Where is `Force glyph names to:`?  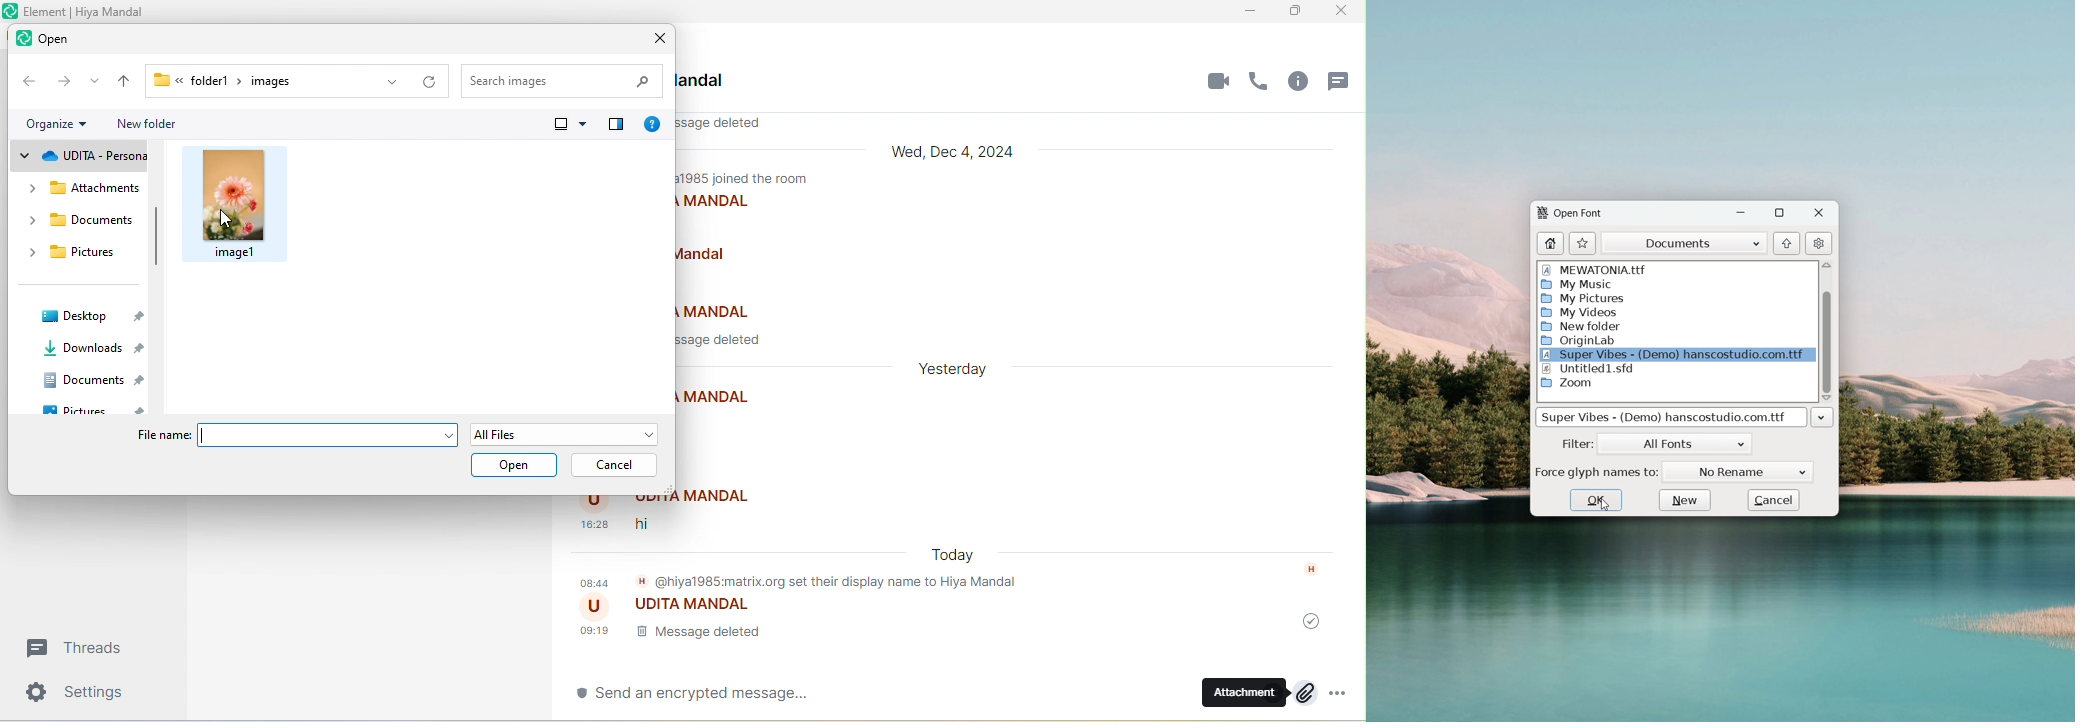 Force glyph names to: is located at coordinates (1597, 473).